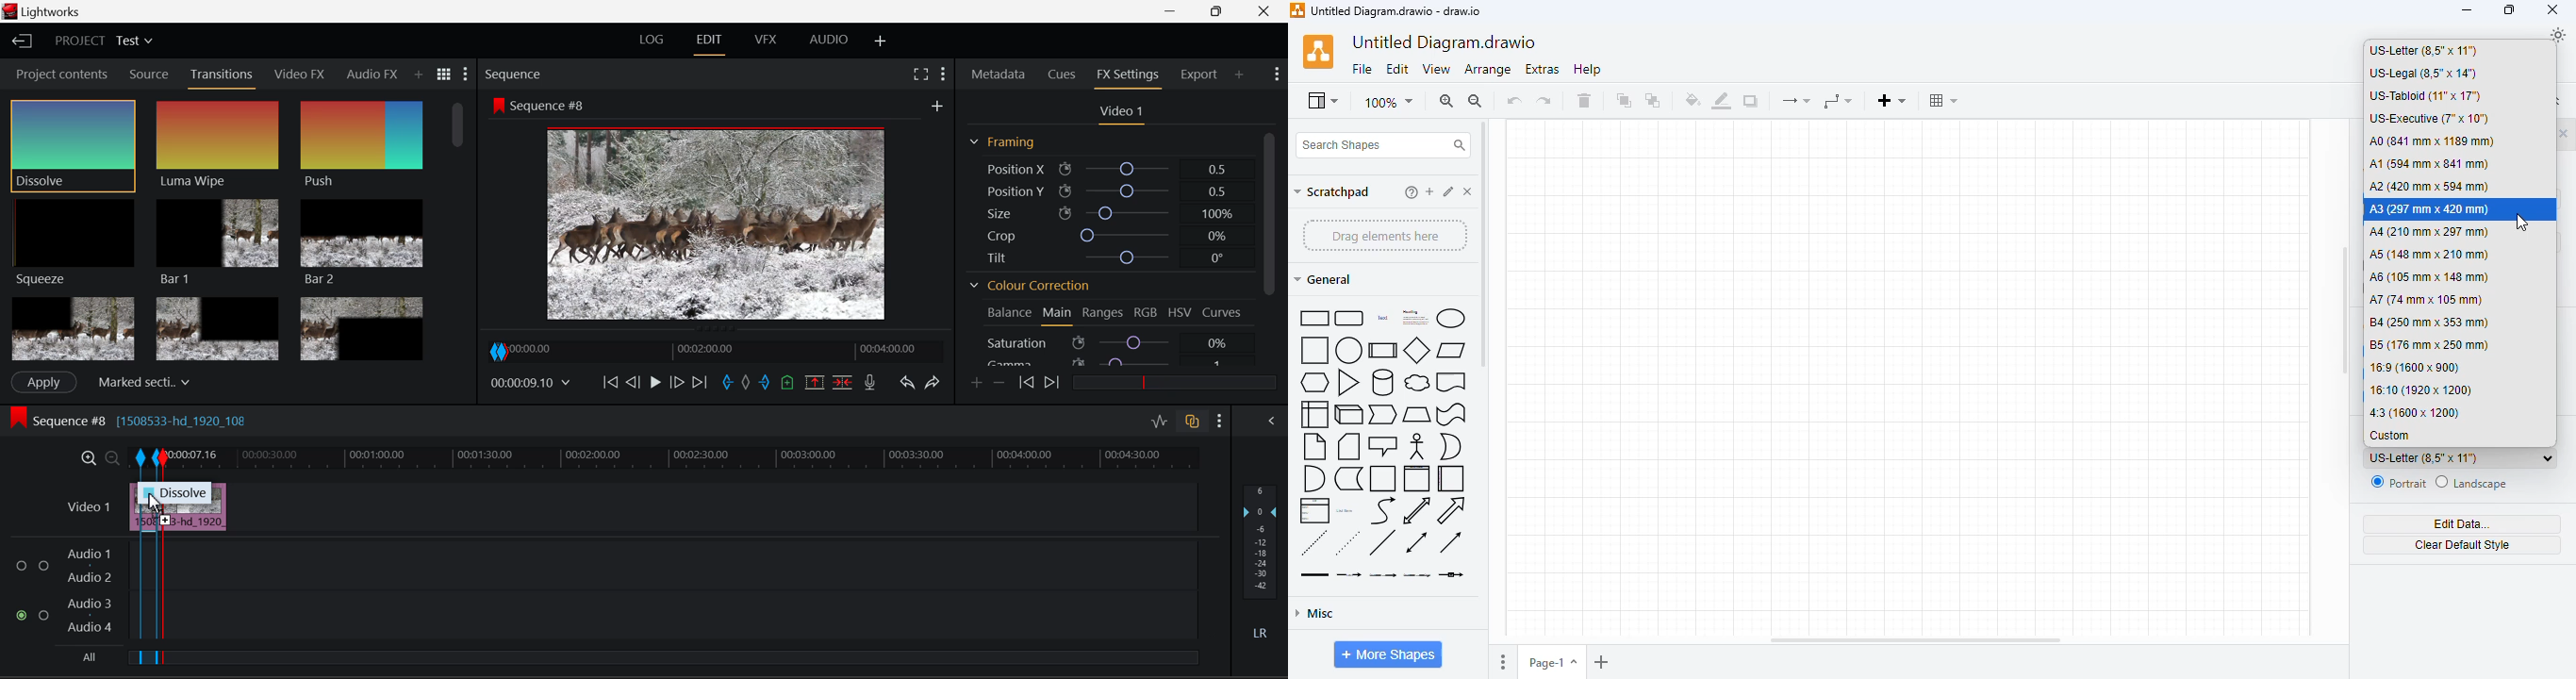 This screenshot has height=700, width=2576. What do you see at coordinates (2419, 389) in the screenshot?
I see `16:10` at bounding box center [2419, 389].